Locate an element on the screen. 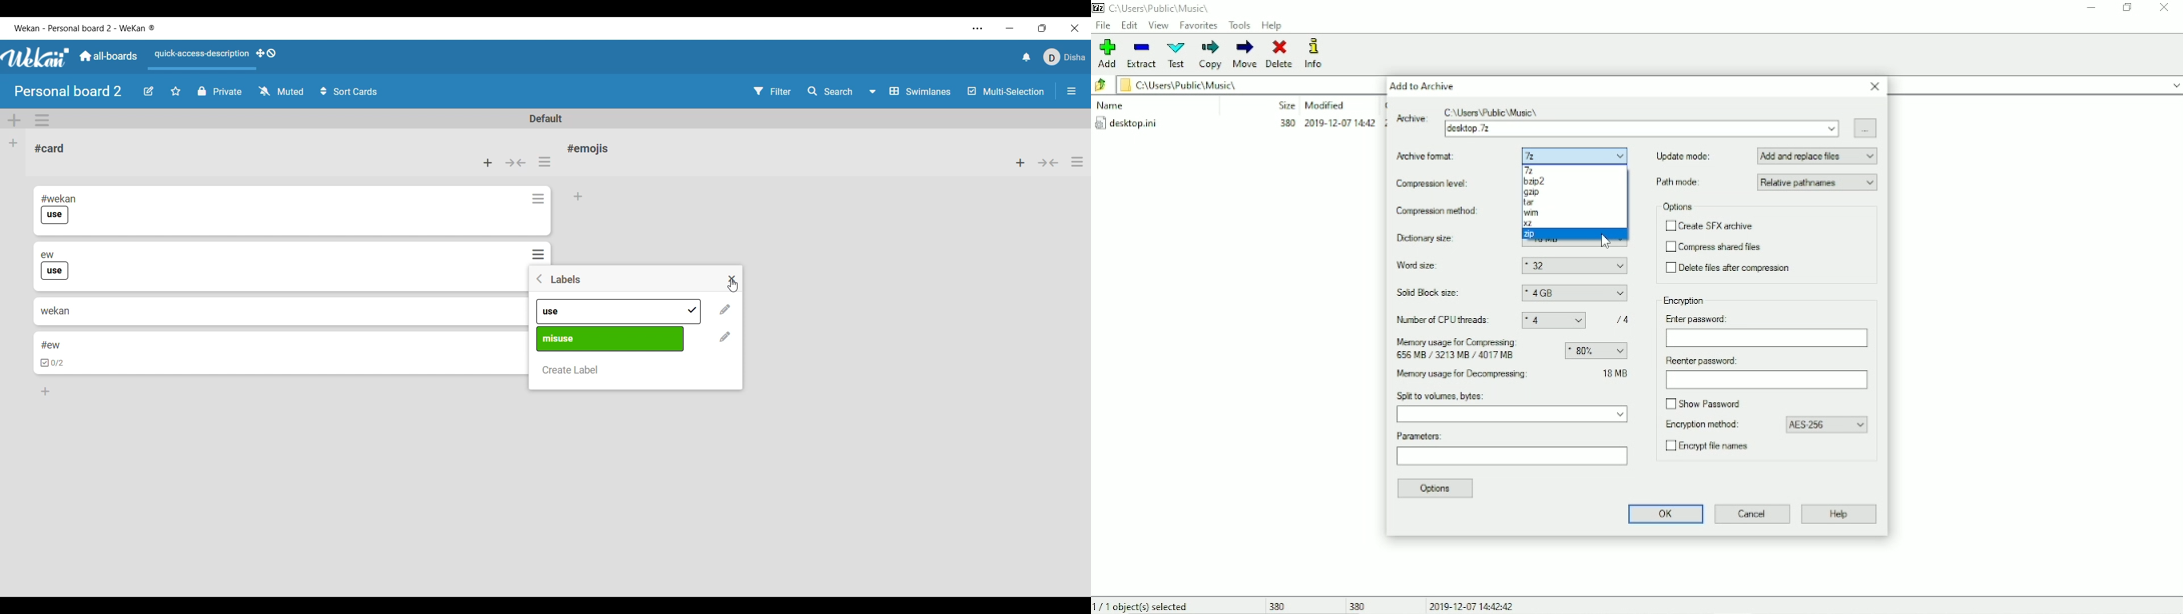  Click to star board is located at coordinates (176, 92).